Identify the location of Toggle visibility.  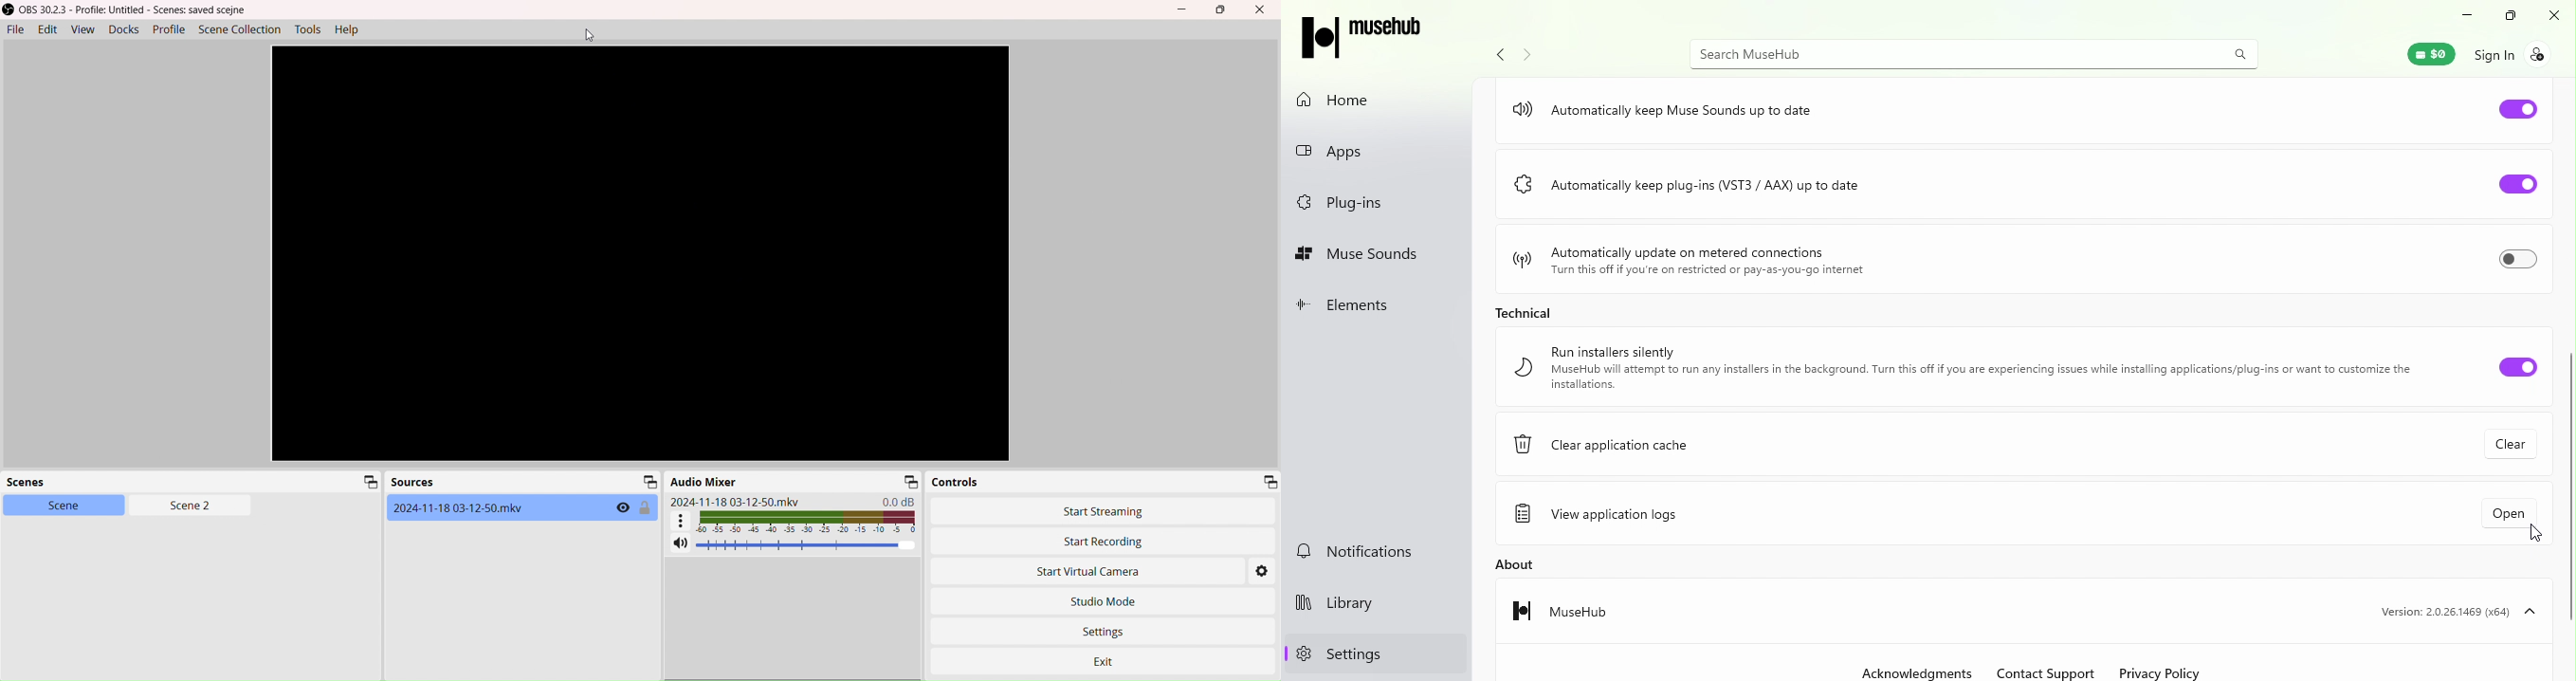
(623, 508).